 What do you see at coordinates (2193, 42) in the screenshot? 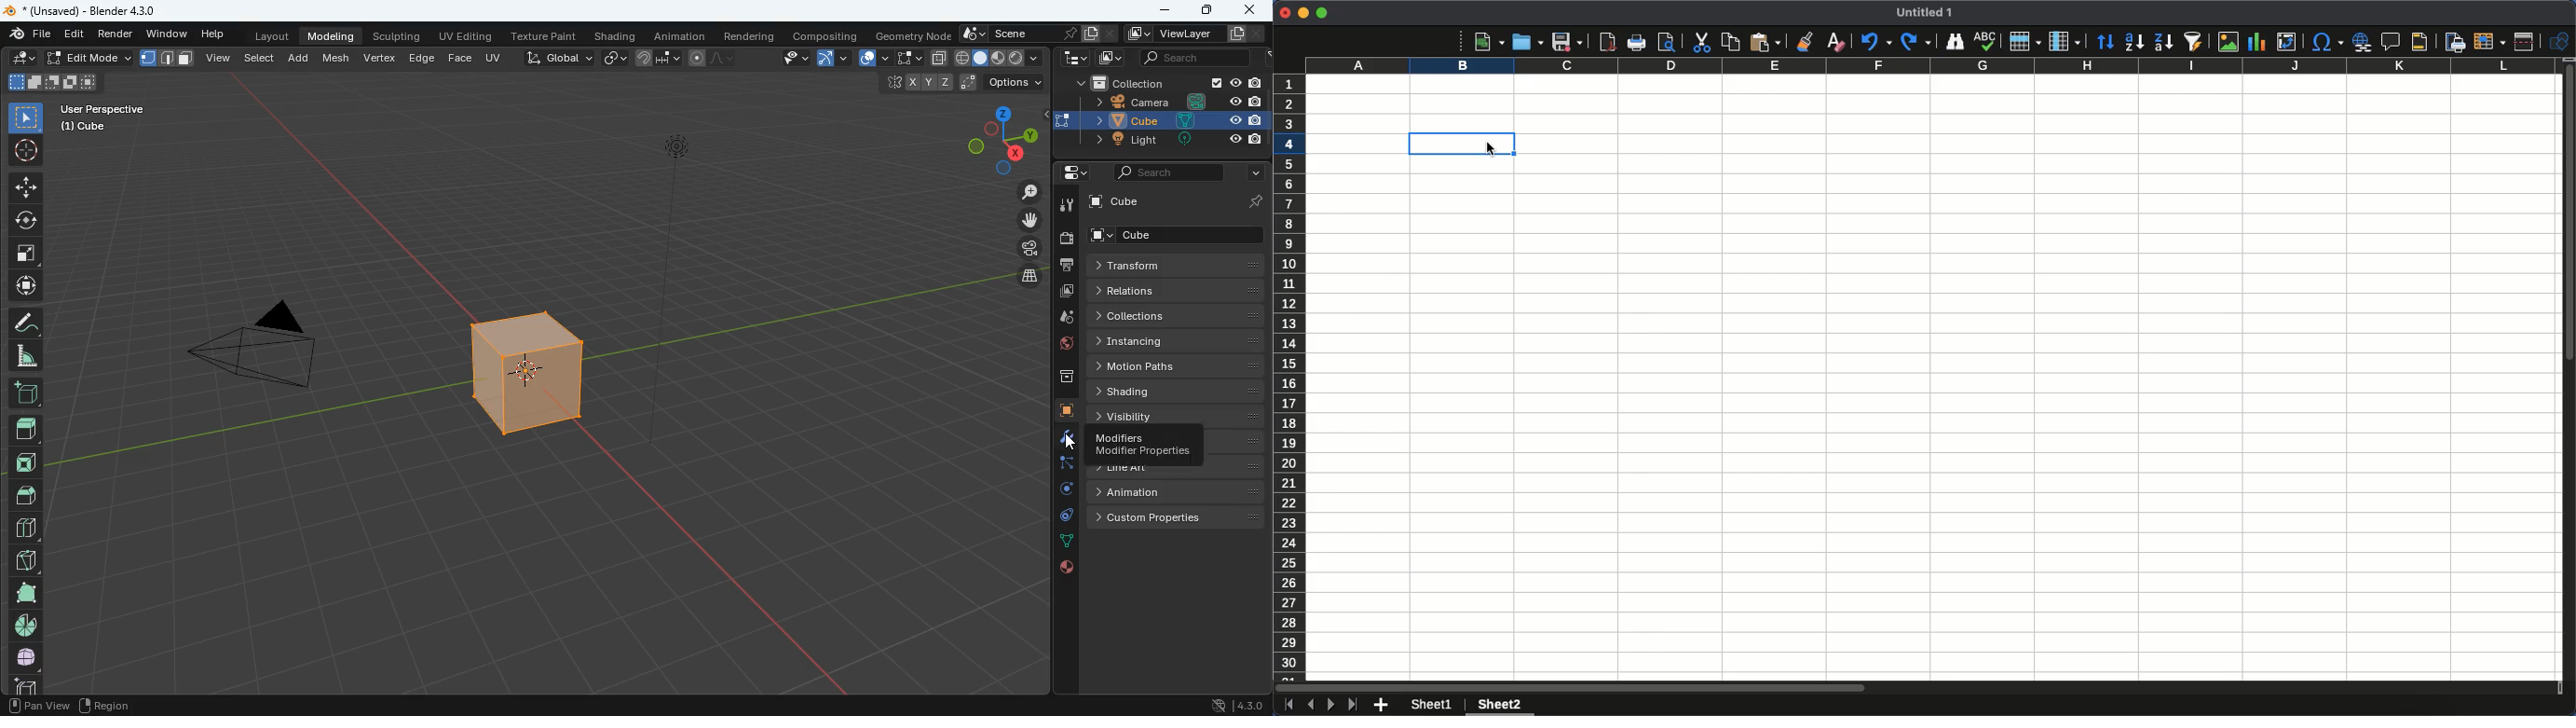
I see `Autofilter` at bounding box center [2193, 42].